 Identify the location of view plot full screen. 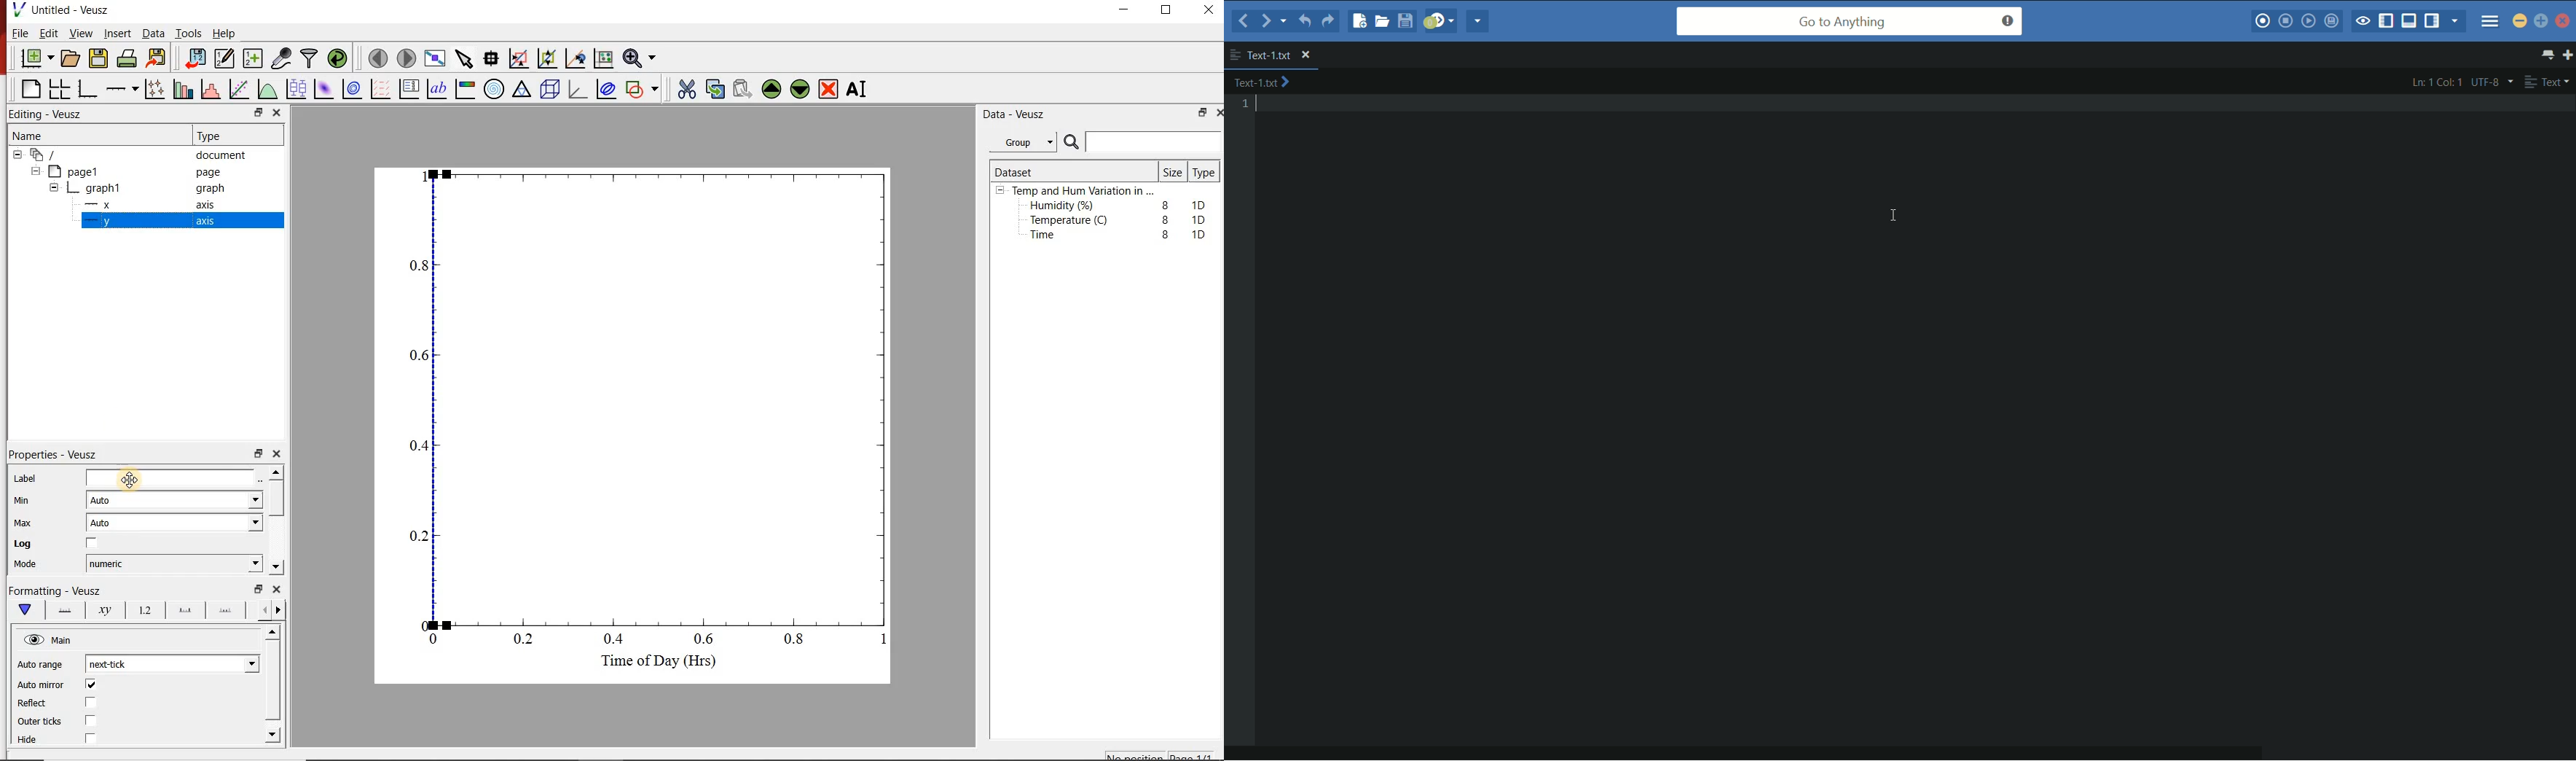
(436, 59).